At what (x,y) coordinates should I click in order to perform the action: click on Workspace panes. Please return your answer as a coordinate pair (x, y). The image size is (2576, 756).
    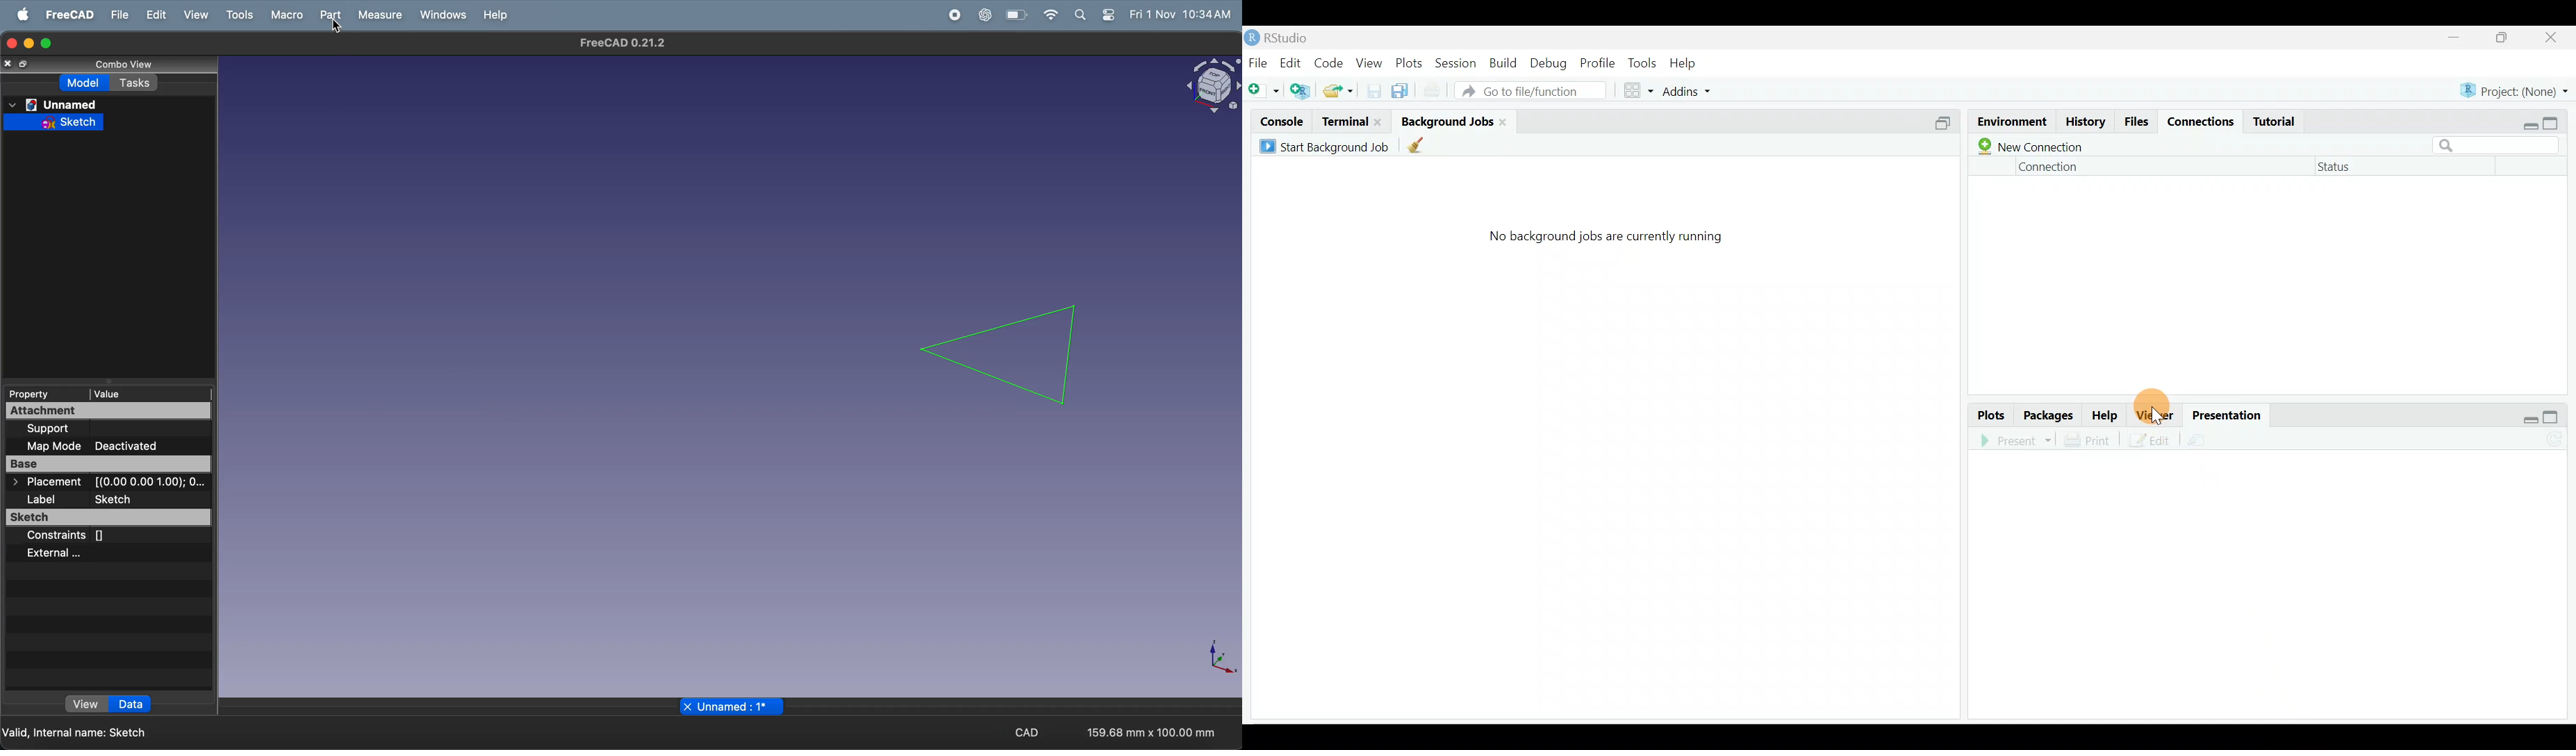
    Looking at the image, I should click on (1640, 89).